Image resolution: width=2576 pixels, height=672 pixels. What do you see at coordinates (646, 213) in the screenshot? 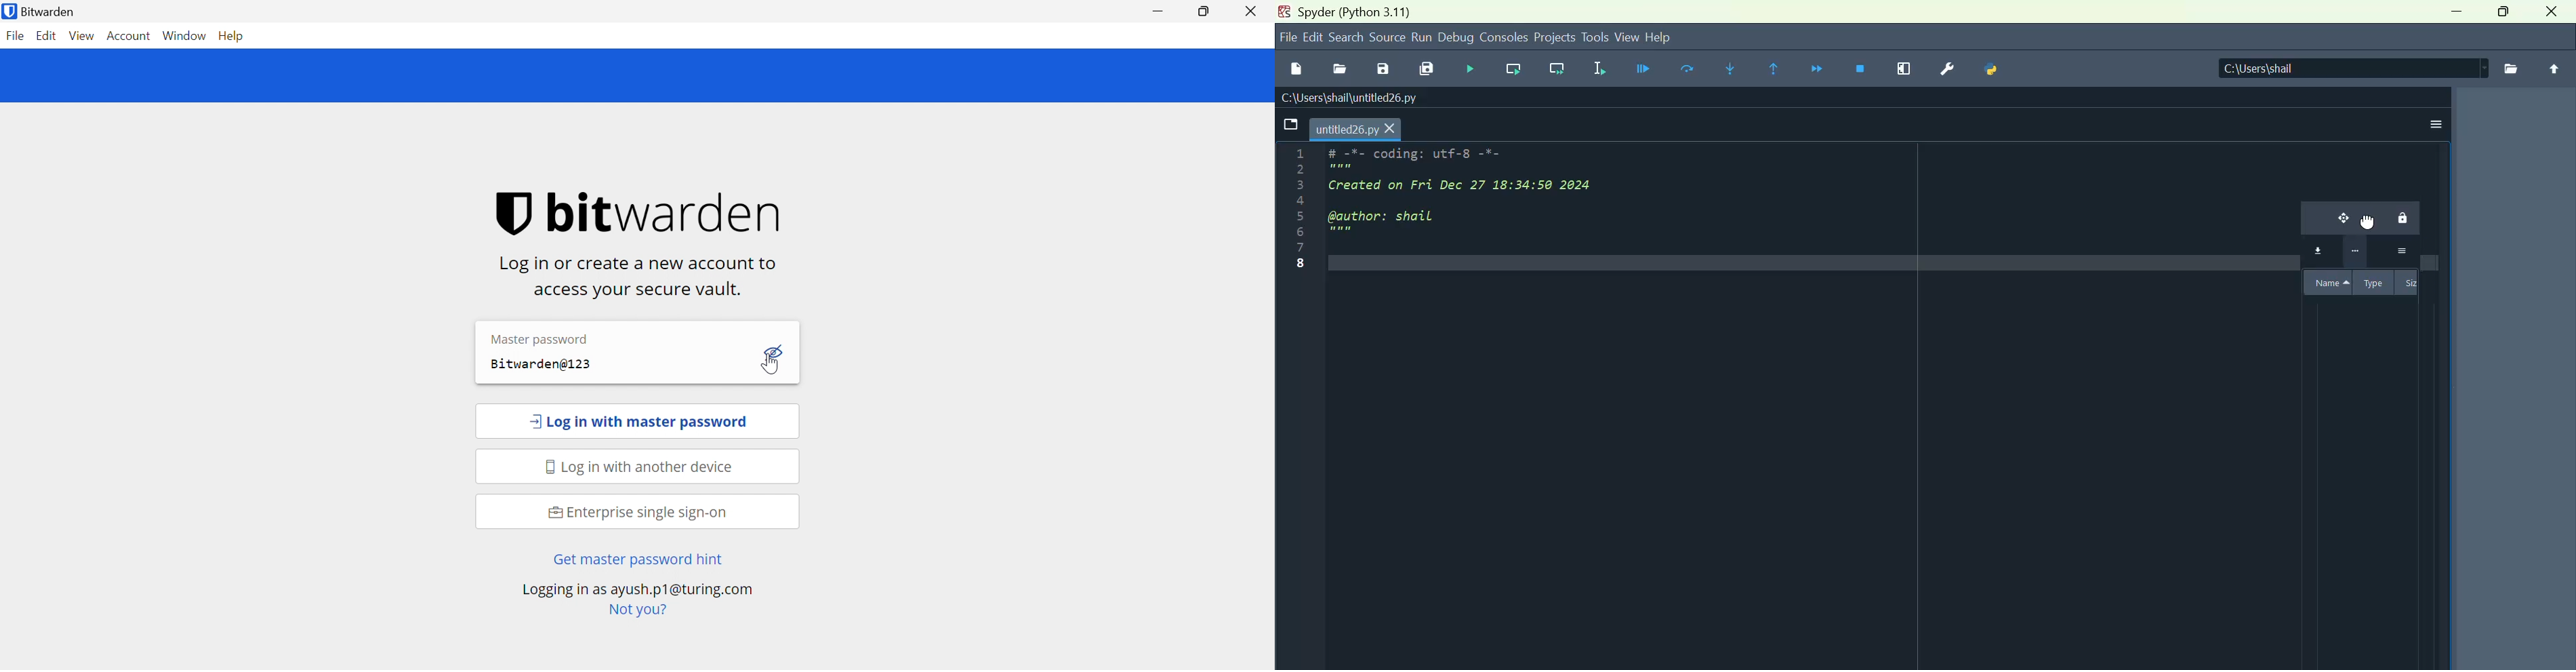
I see `bitwarden` at bounding box center [646, 213].